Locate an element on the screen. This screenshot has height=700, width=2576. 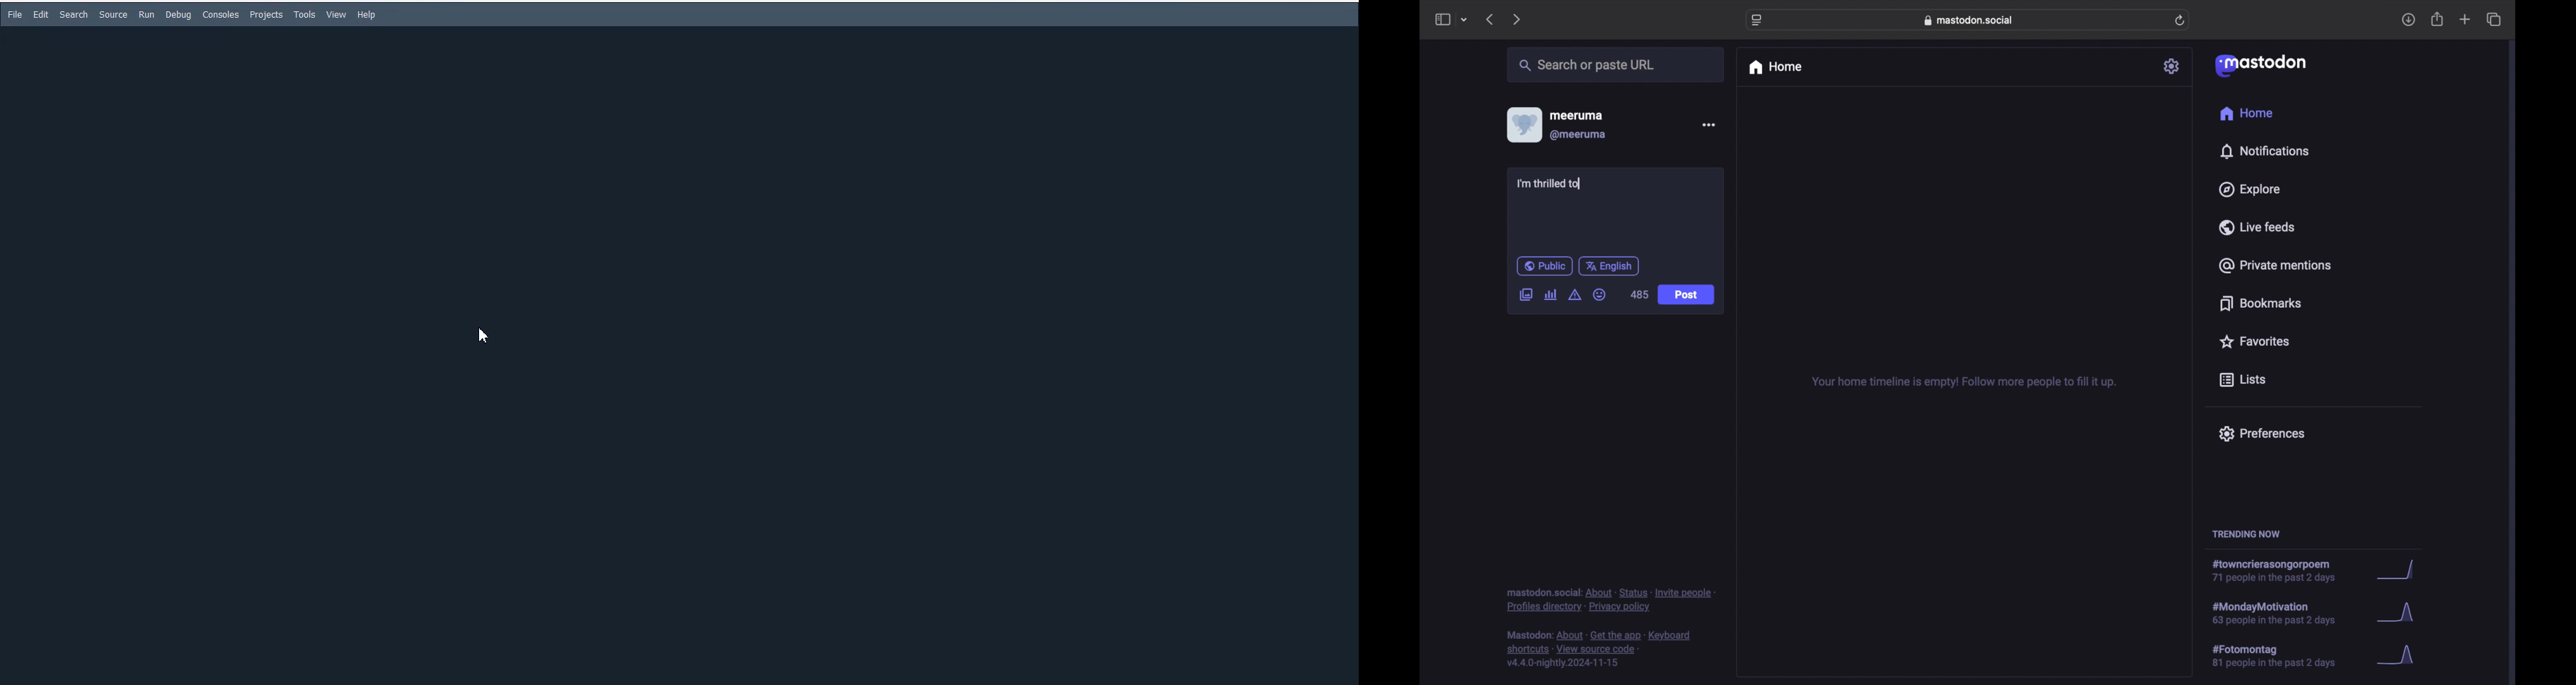
more options is located at coordinates (1708, 124).